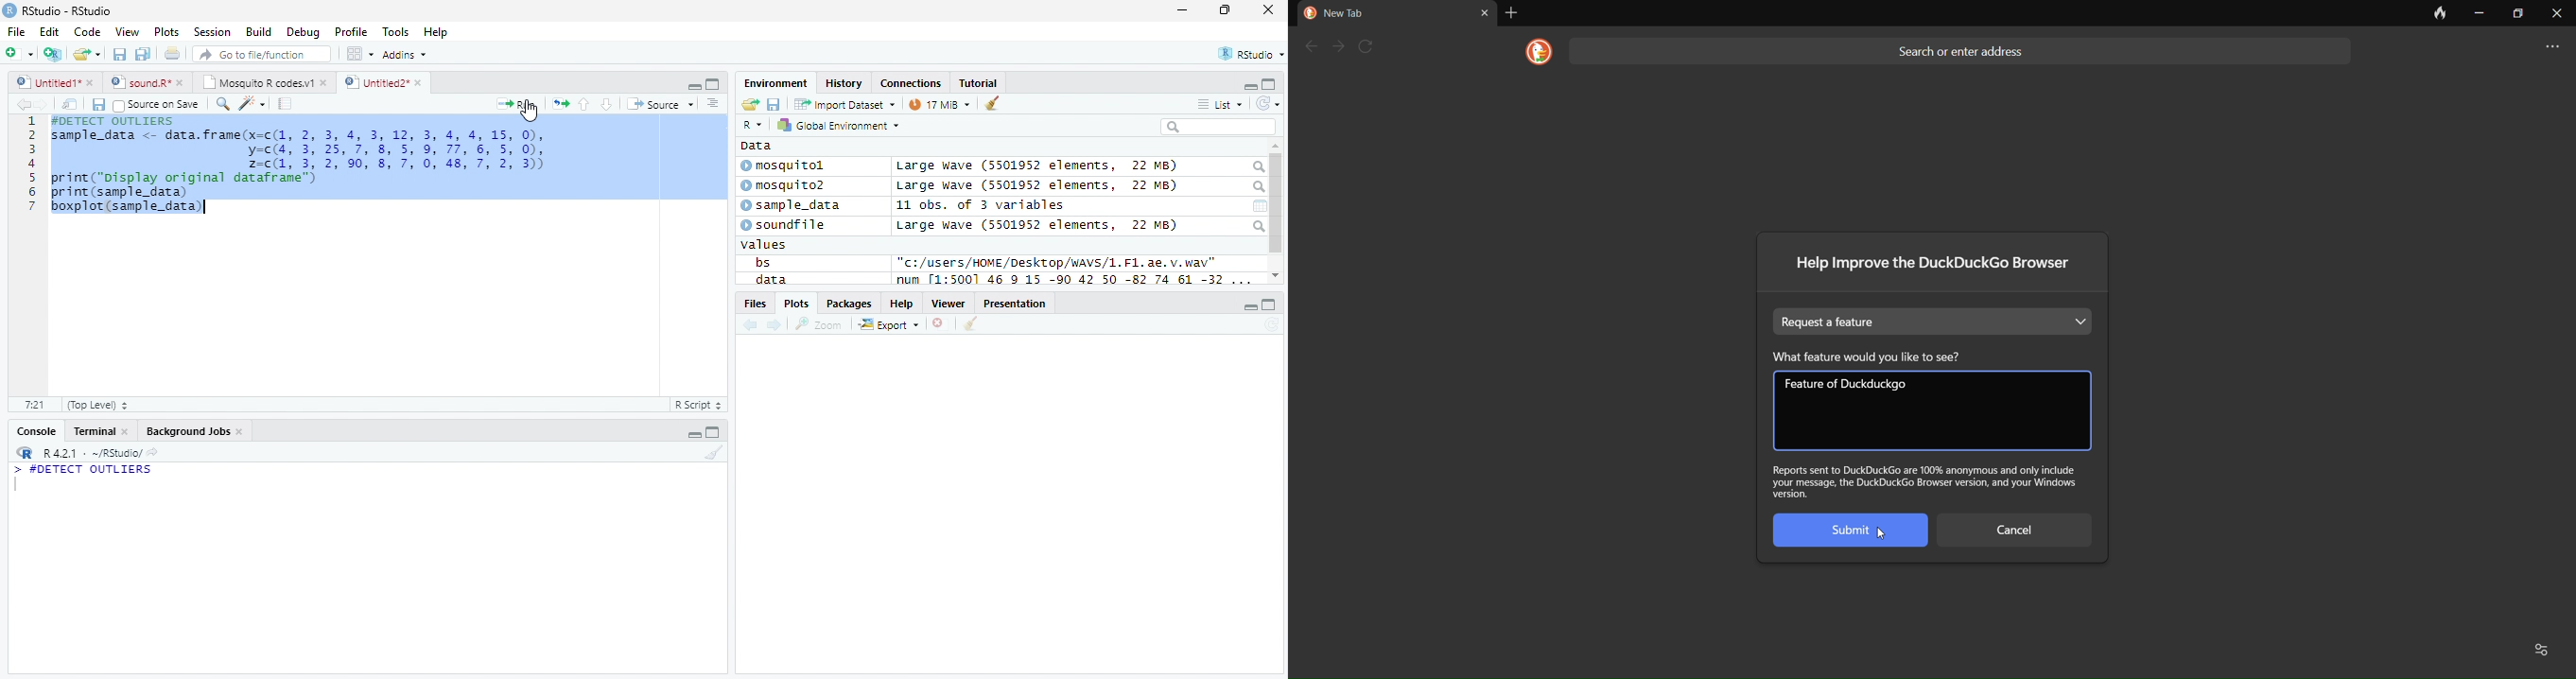 This screenshot has width=2576, height=700. Describe the element at coordinates (32, 164) in the screenshot. I see `Numbering line` at that location.